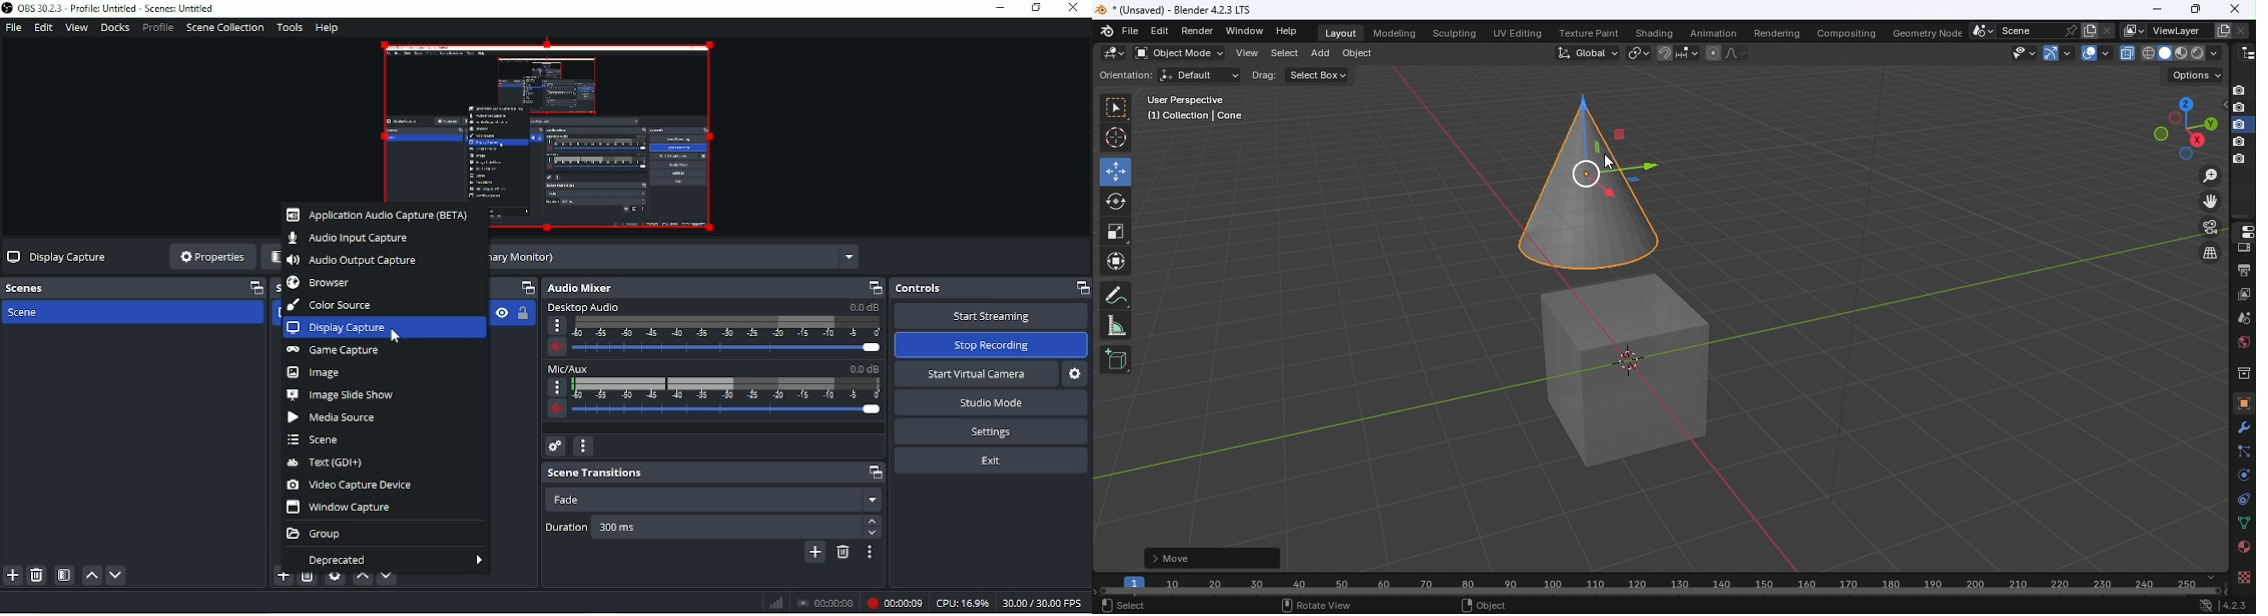 The width and height of the screenshot is (2268, 616). I want to click on Settings, so click(990, 431).